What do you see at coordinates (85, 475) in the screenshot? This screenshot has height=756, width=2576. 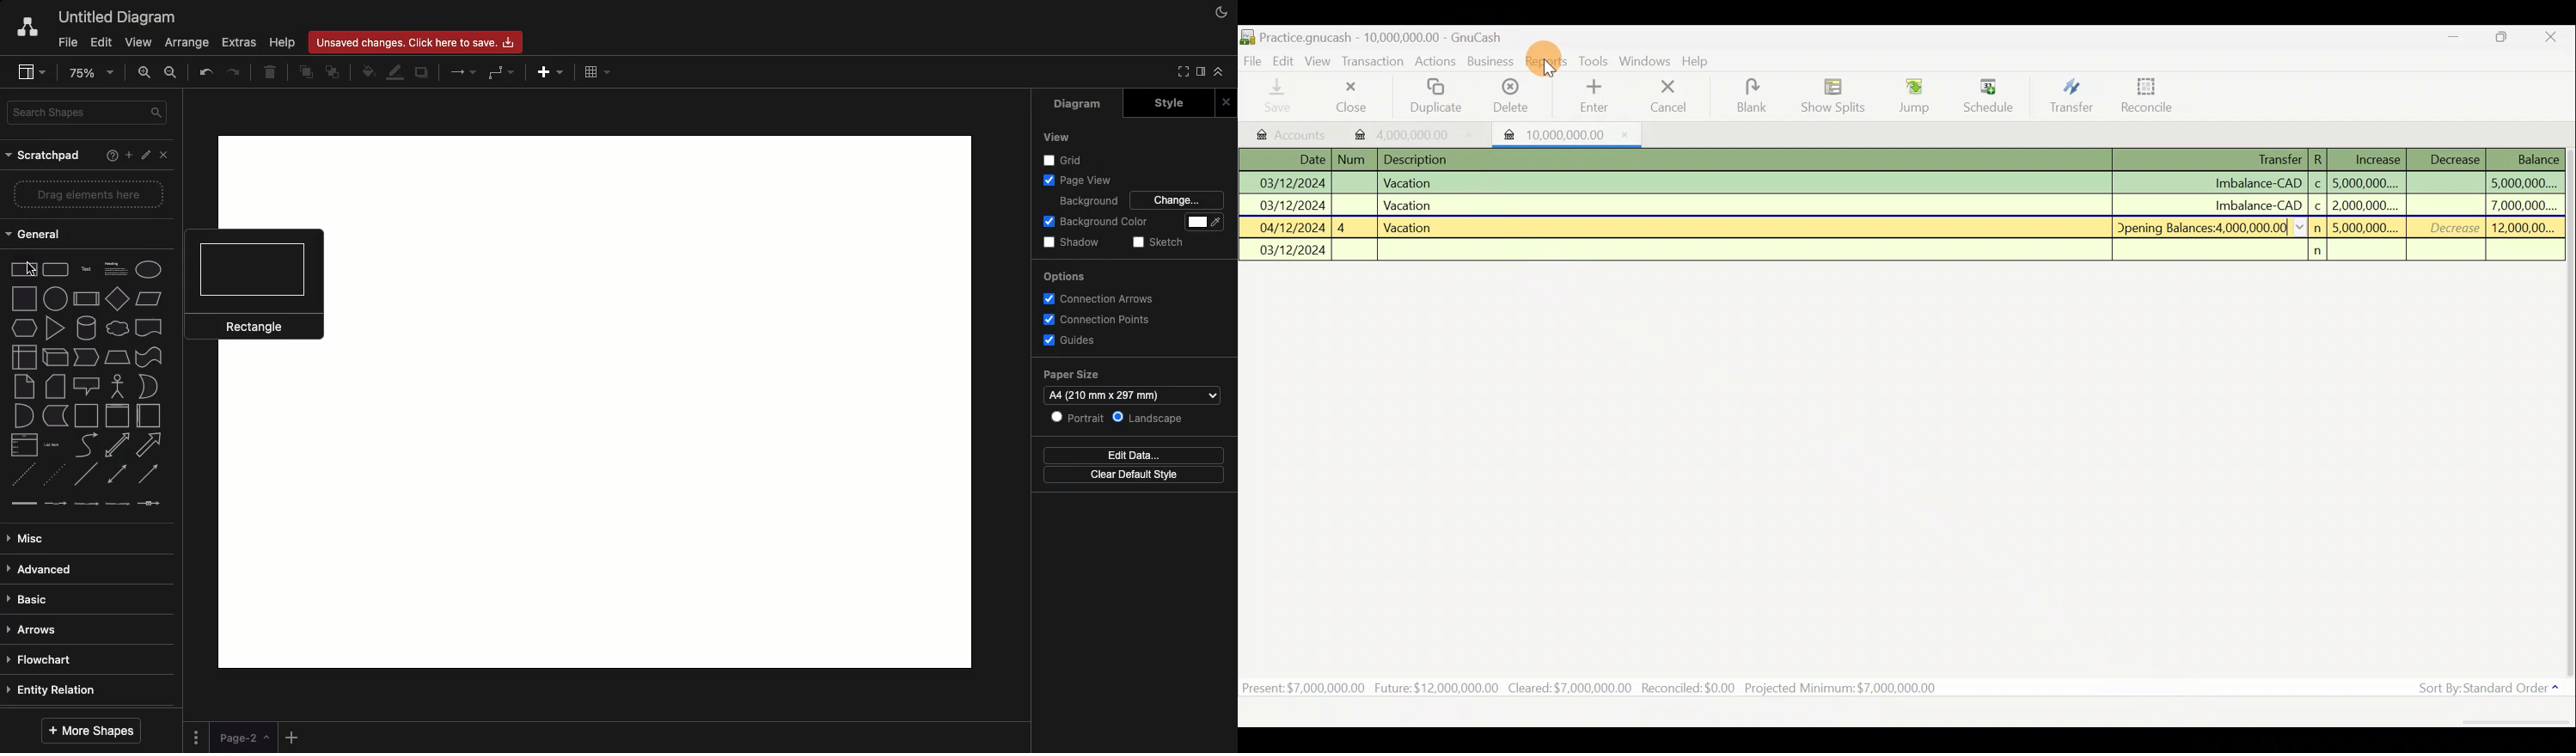 I see `line` at bounding box center [85, 475].